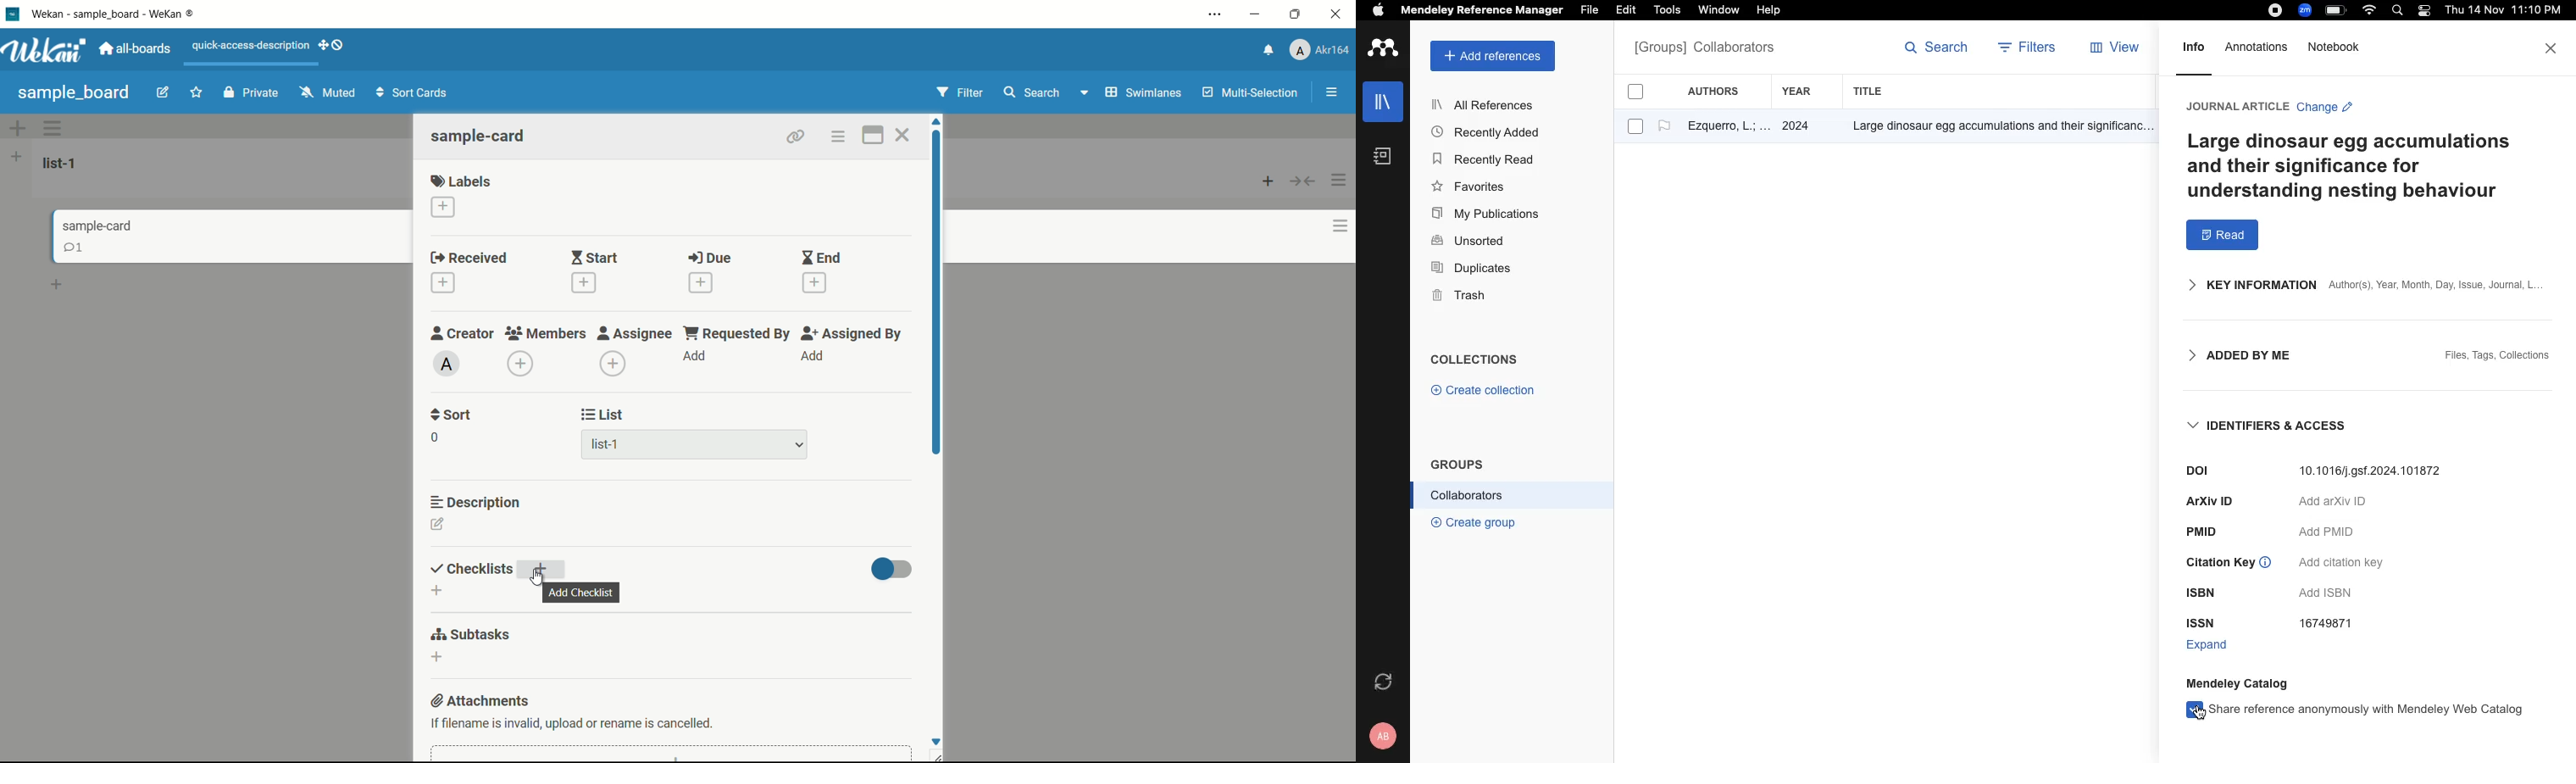 The image size is (2576, 784). What do you see at coordinates (2332, 504) in the screenshot?
I see `Add arXiv ID` at bounding box center [2332, 504].